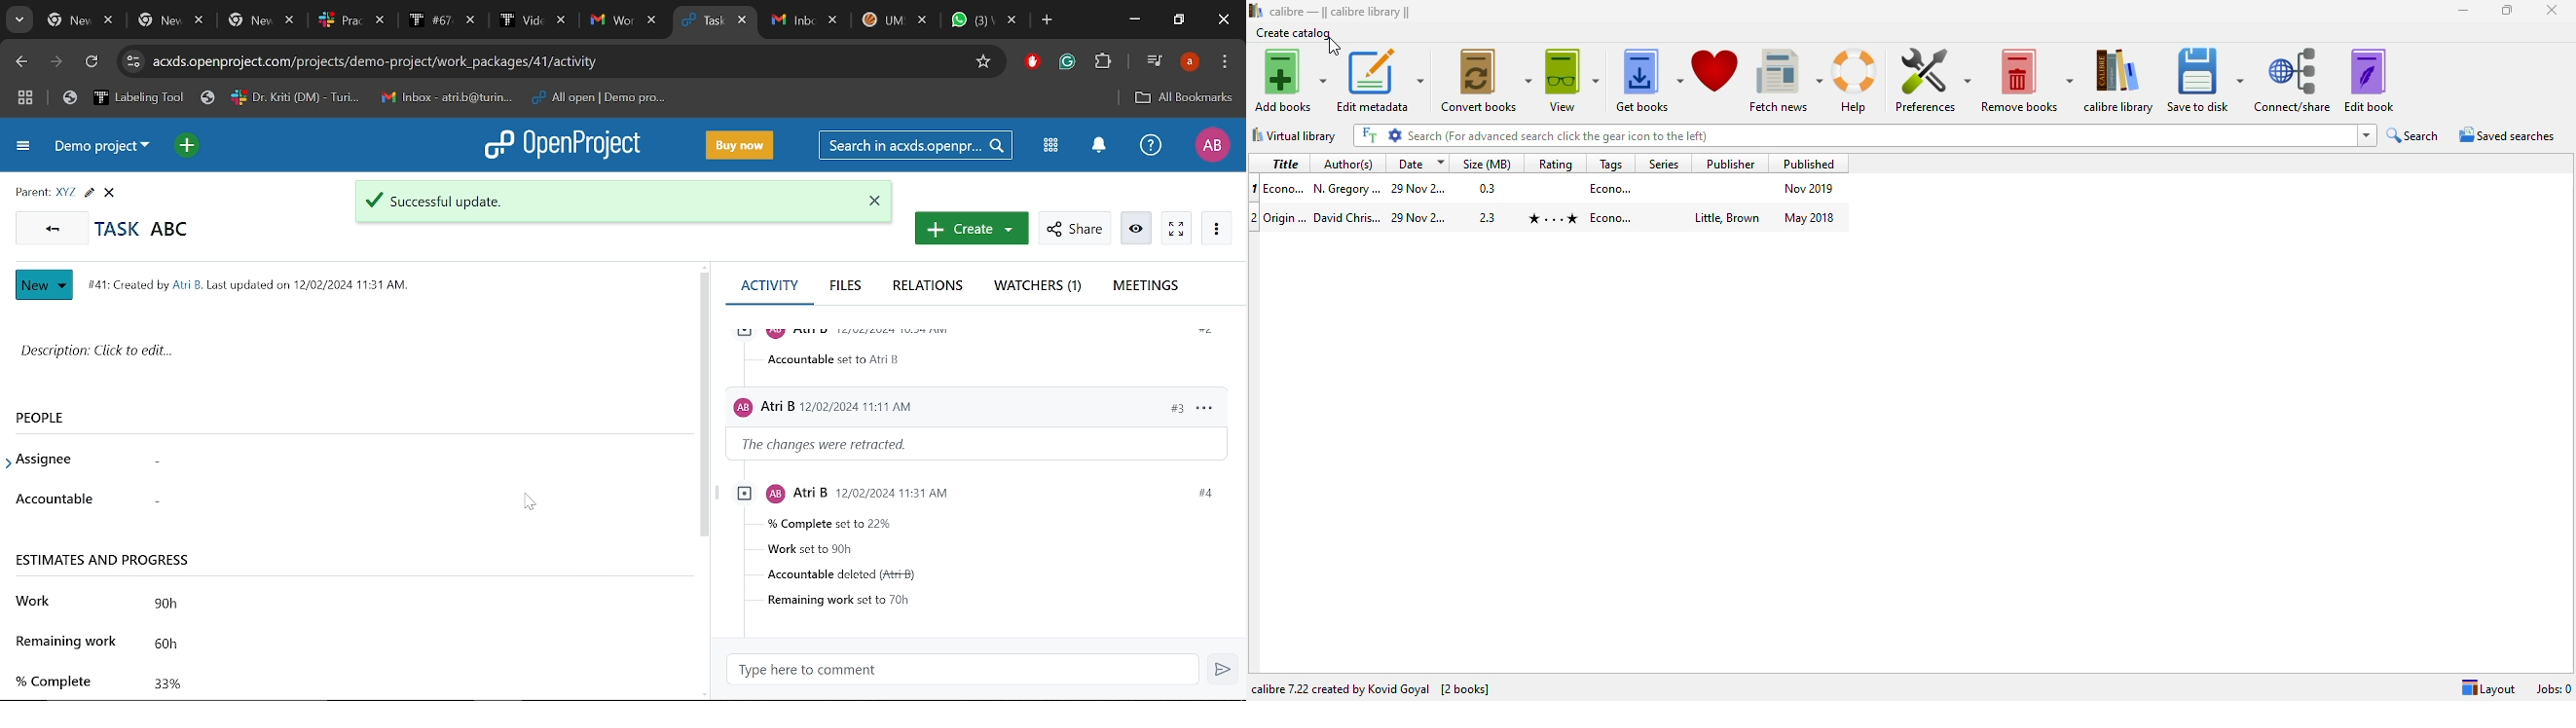 Image resolution: width=2576 pixels, height=728 pixels. I want to click on Create, so click(969, 230).